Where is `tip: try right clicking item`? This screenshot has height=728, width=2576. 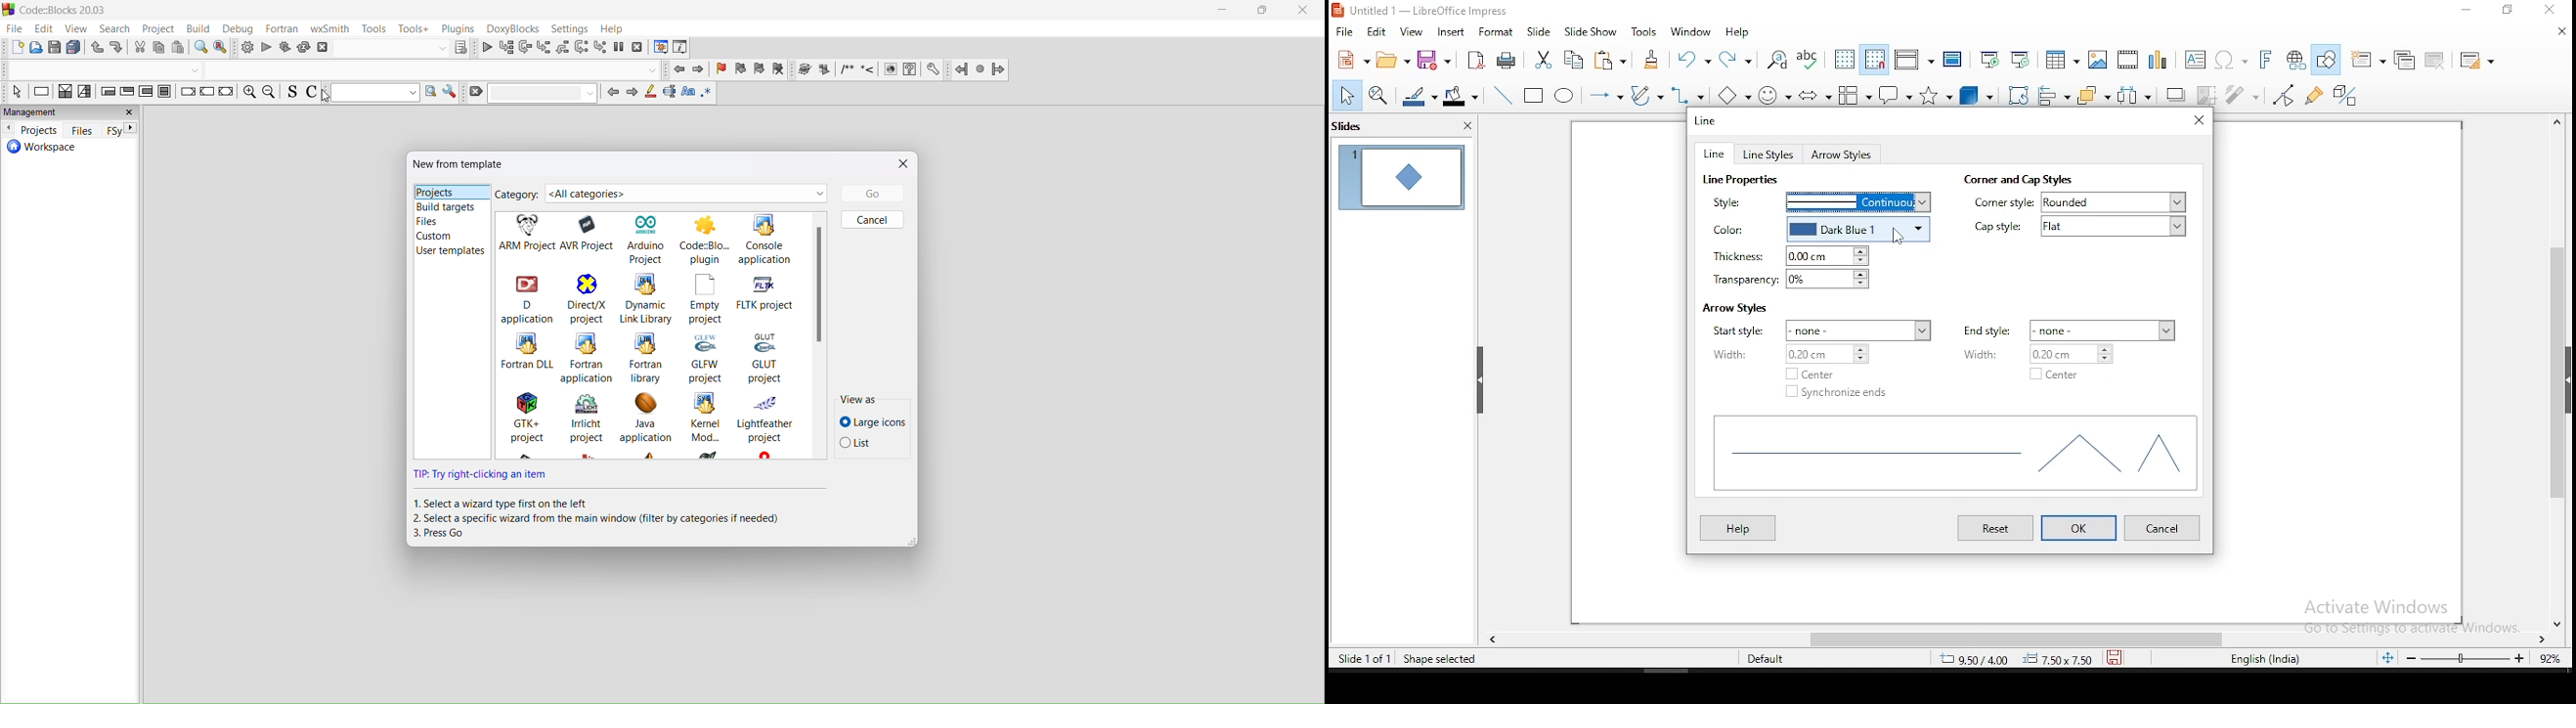
tip: try right clicking item is located at coordinates (483, 476).